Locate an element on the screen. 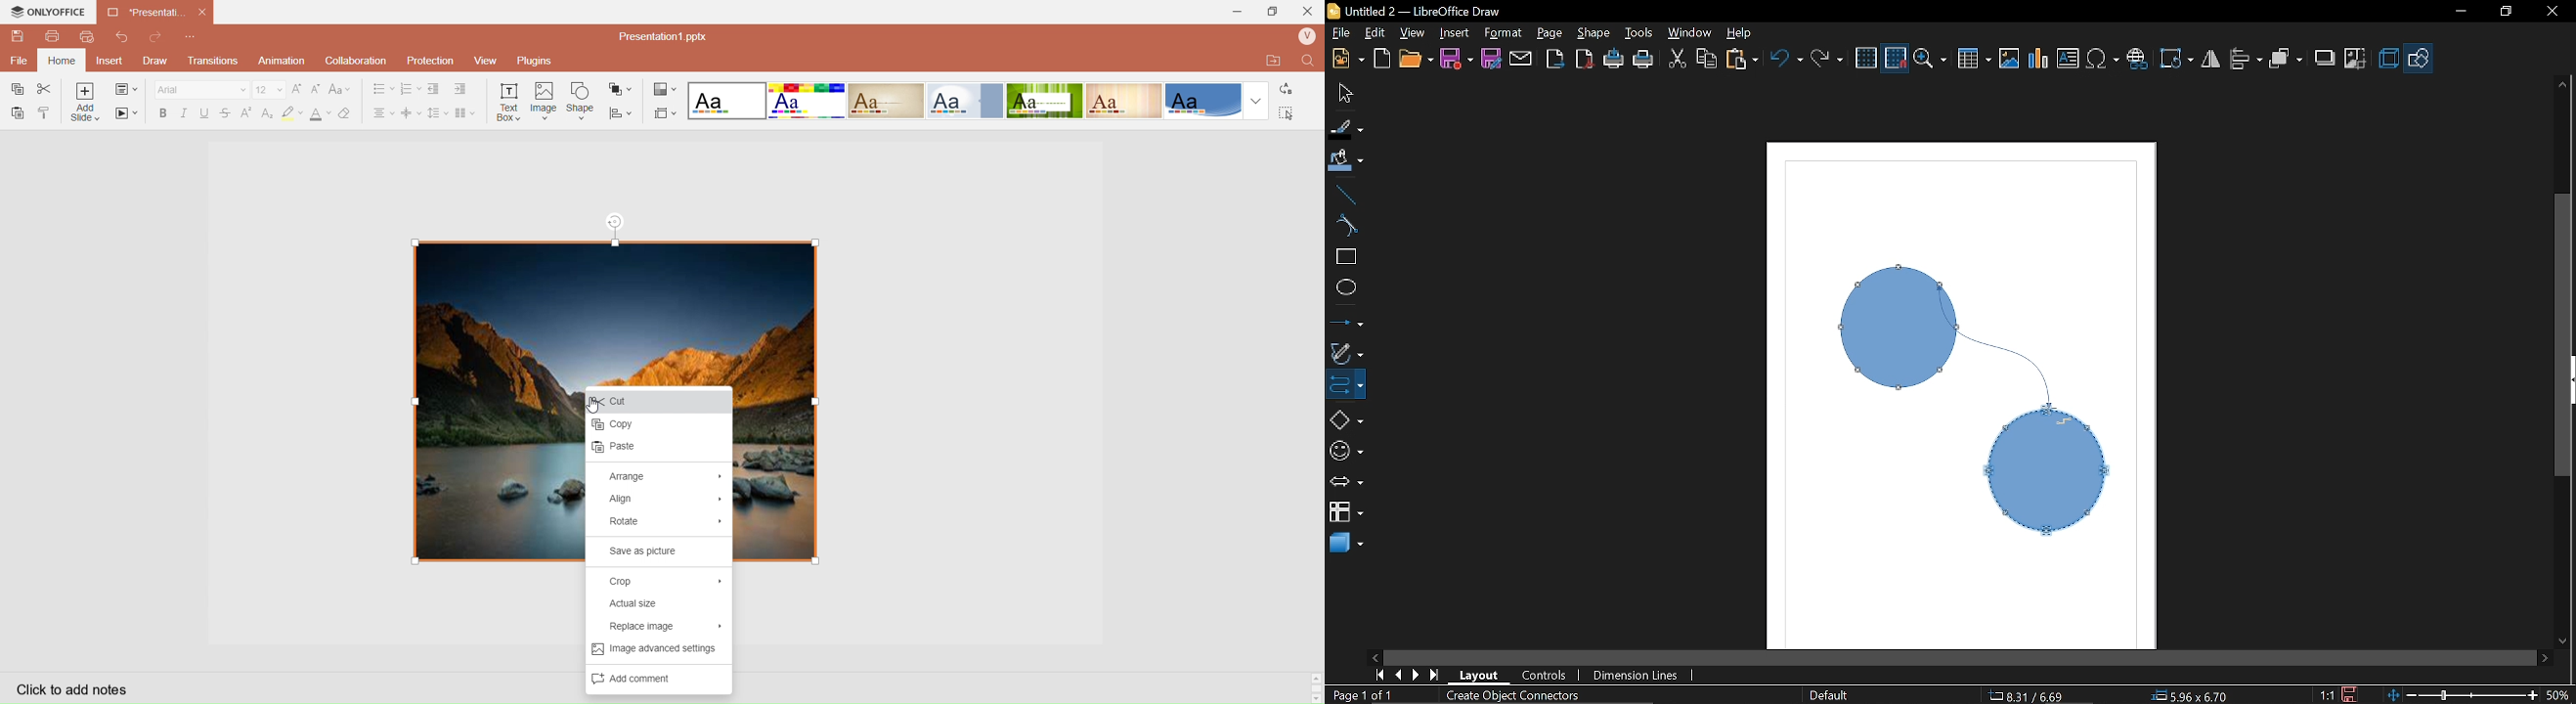  Actual Size is located at coordinates (660, 601).